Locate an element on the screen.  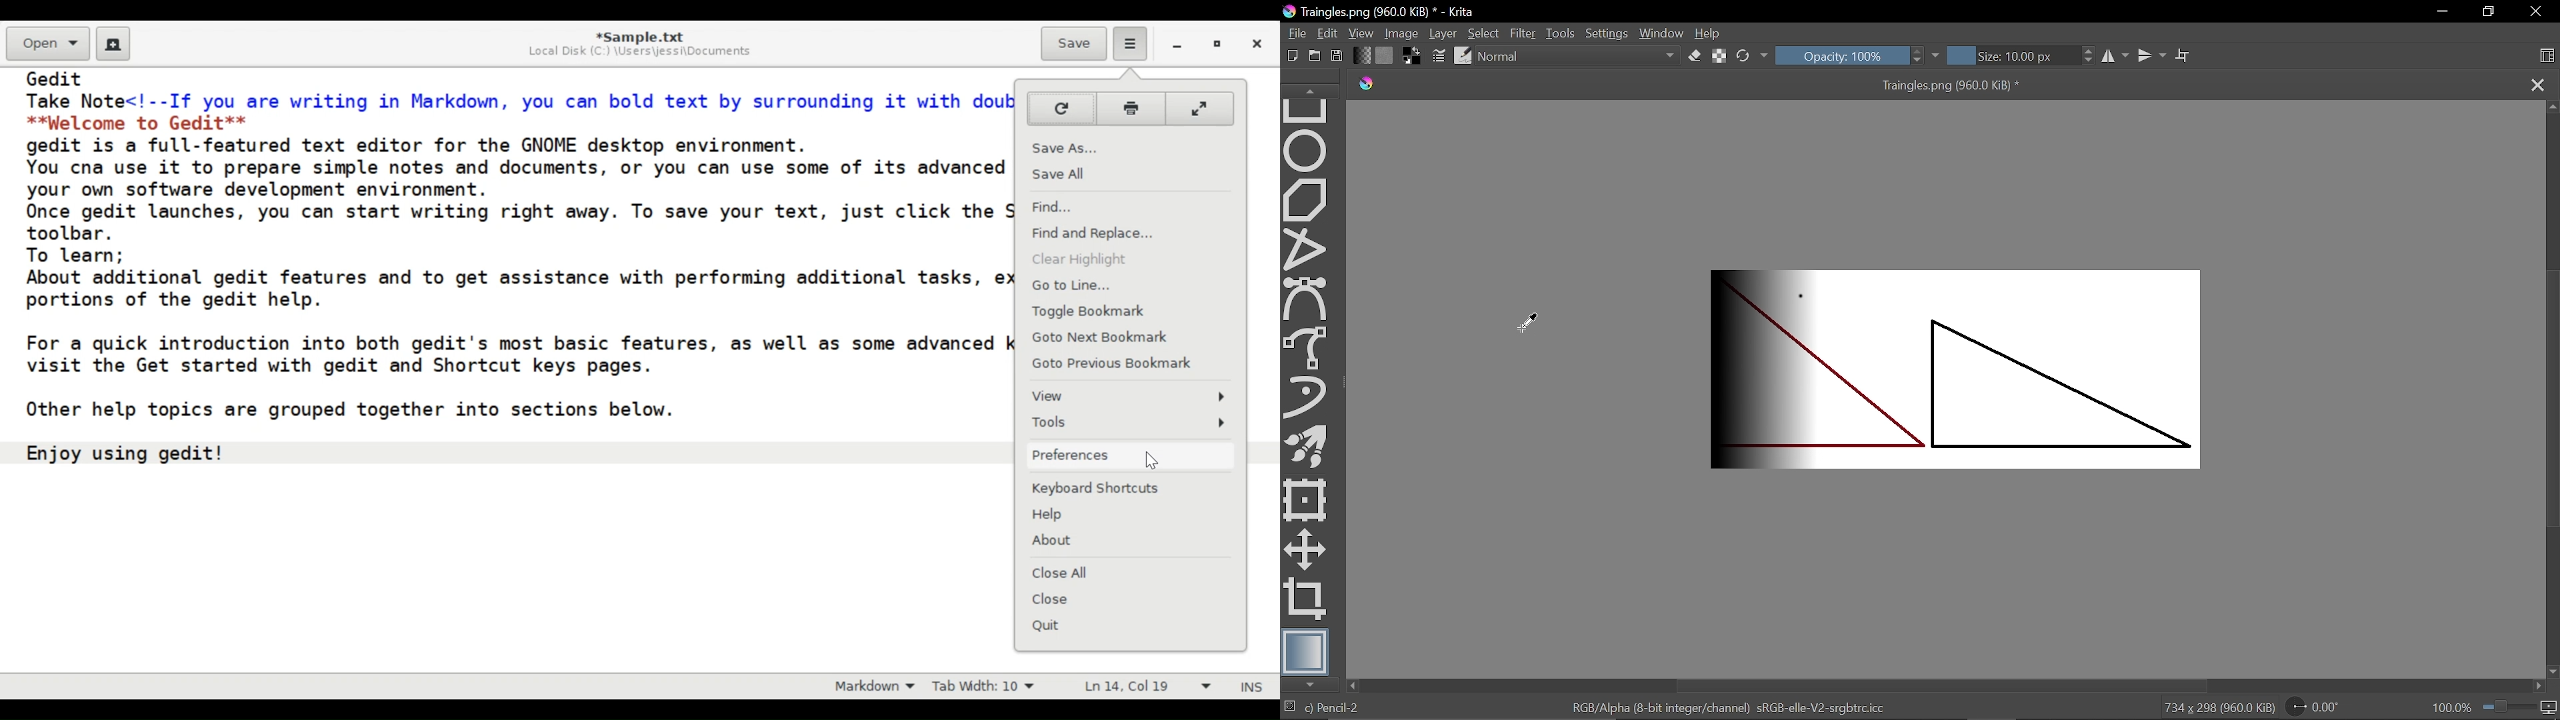
Preferences is located at coordinates (1129, 455).